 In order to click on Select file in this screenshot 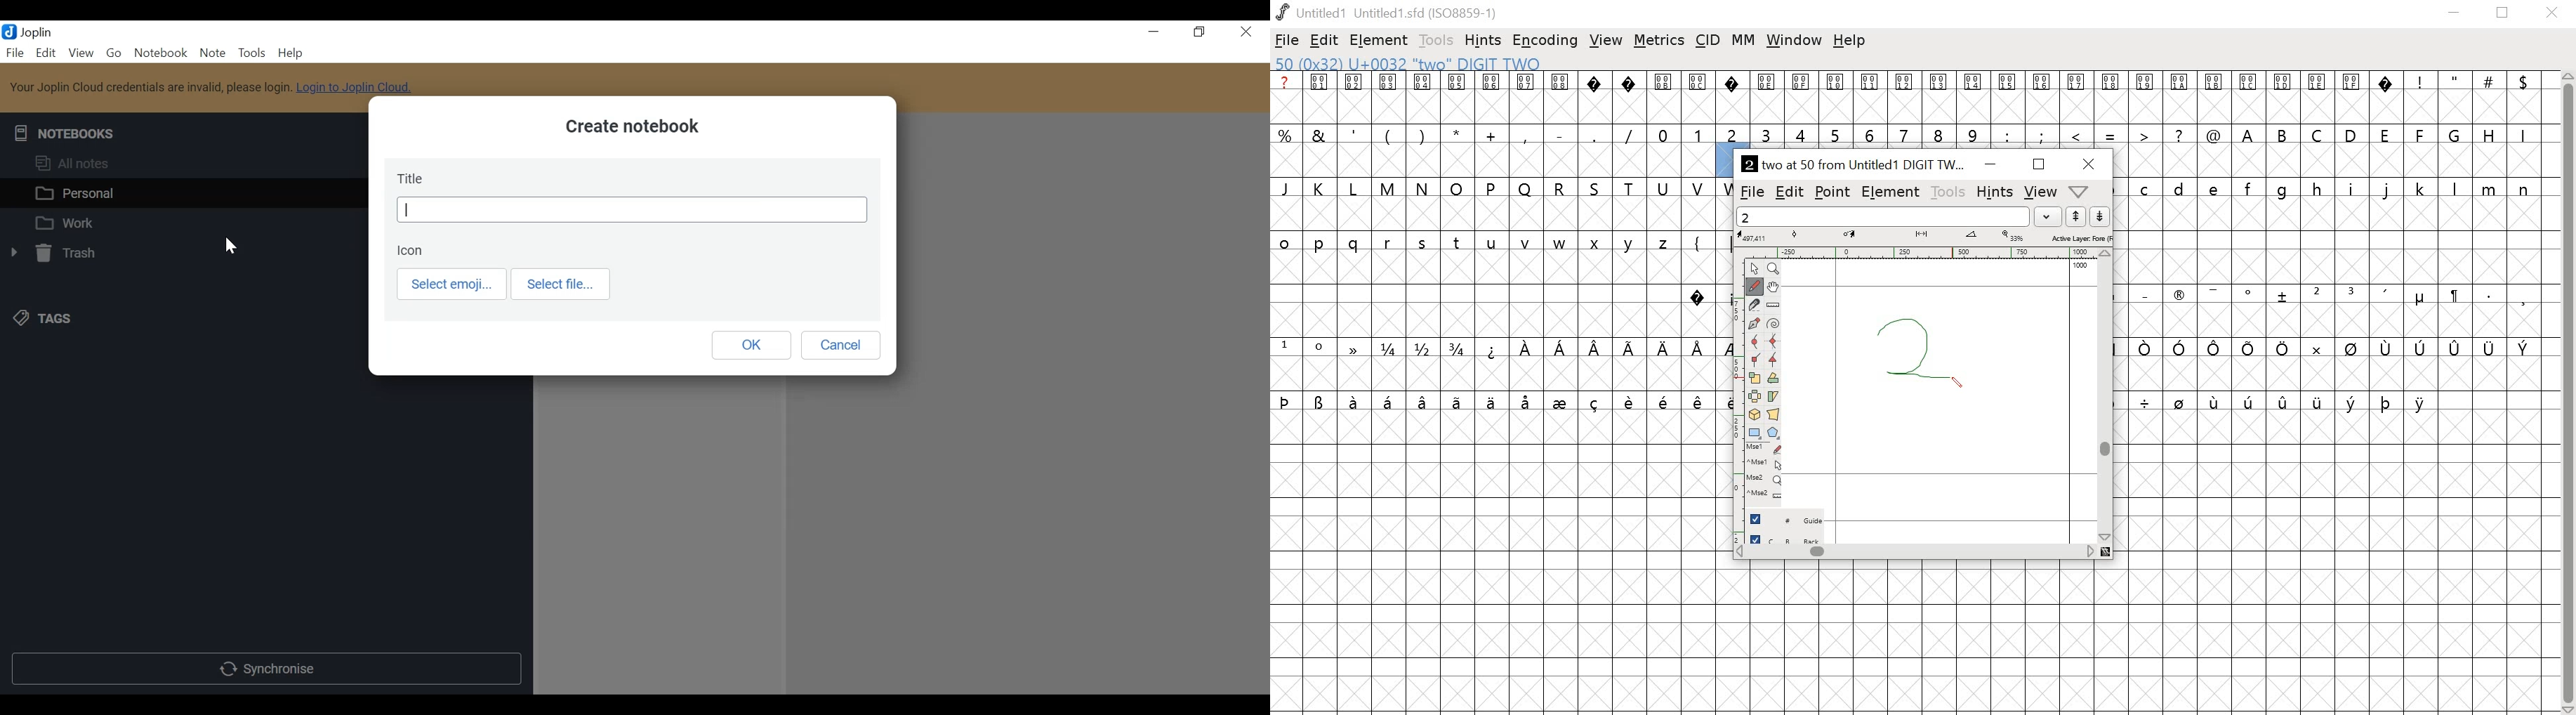, I will do `click(562, 283)`.